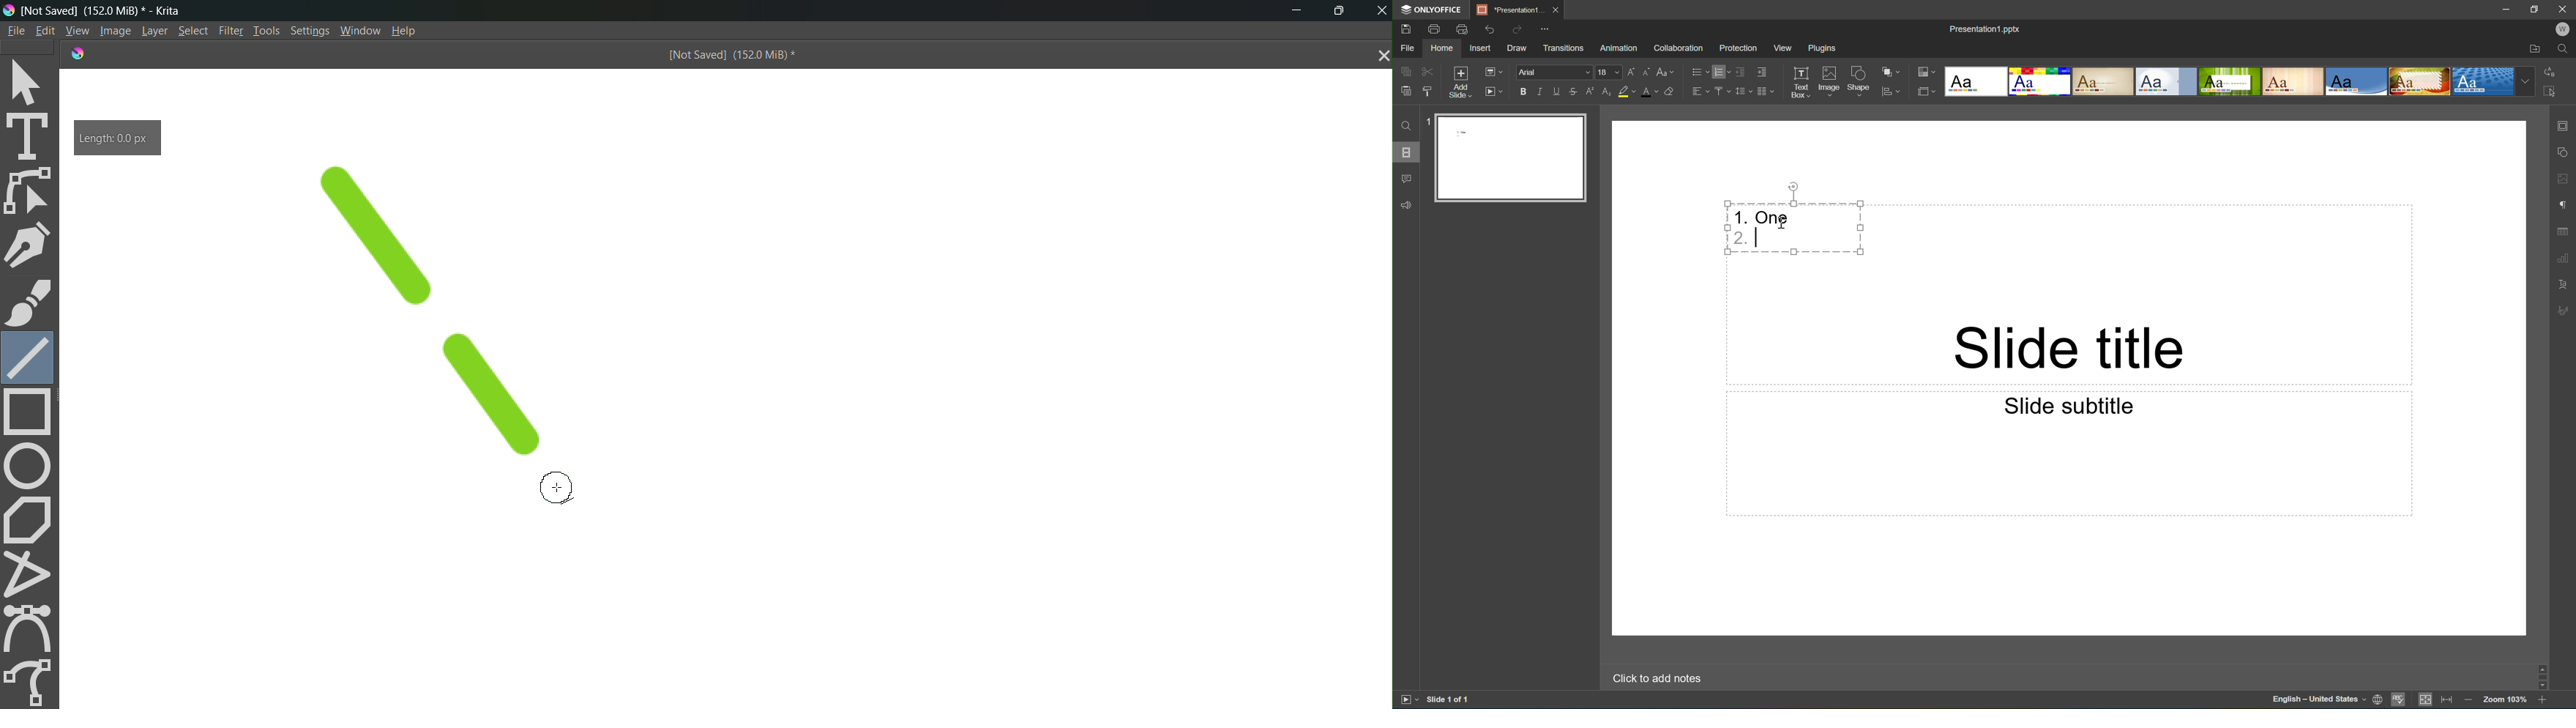 This screenshot has height=728, width=2576. What do you see at coordinates (193, 31) in the screenshot?
I see `Select` at bounding box center [193, 31].